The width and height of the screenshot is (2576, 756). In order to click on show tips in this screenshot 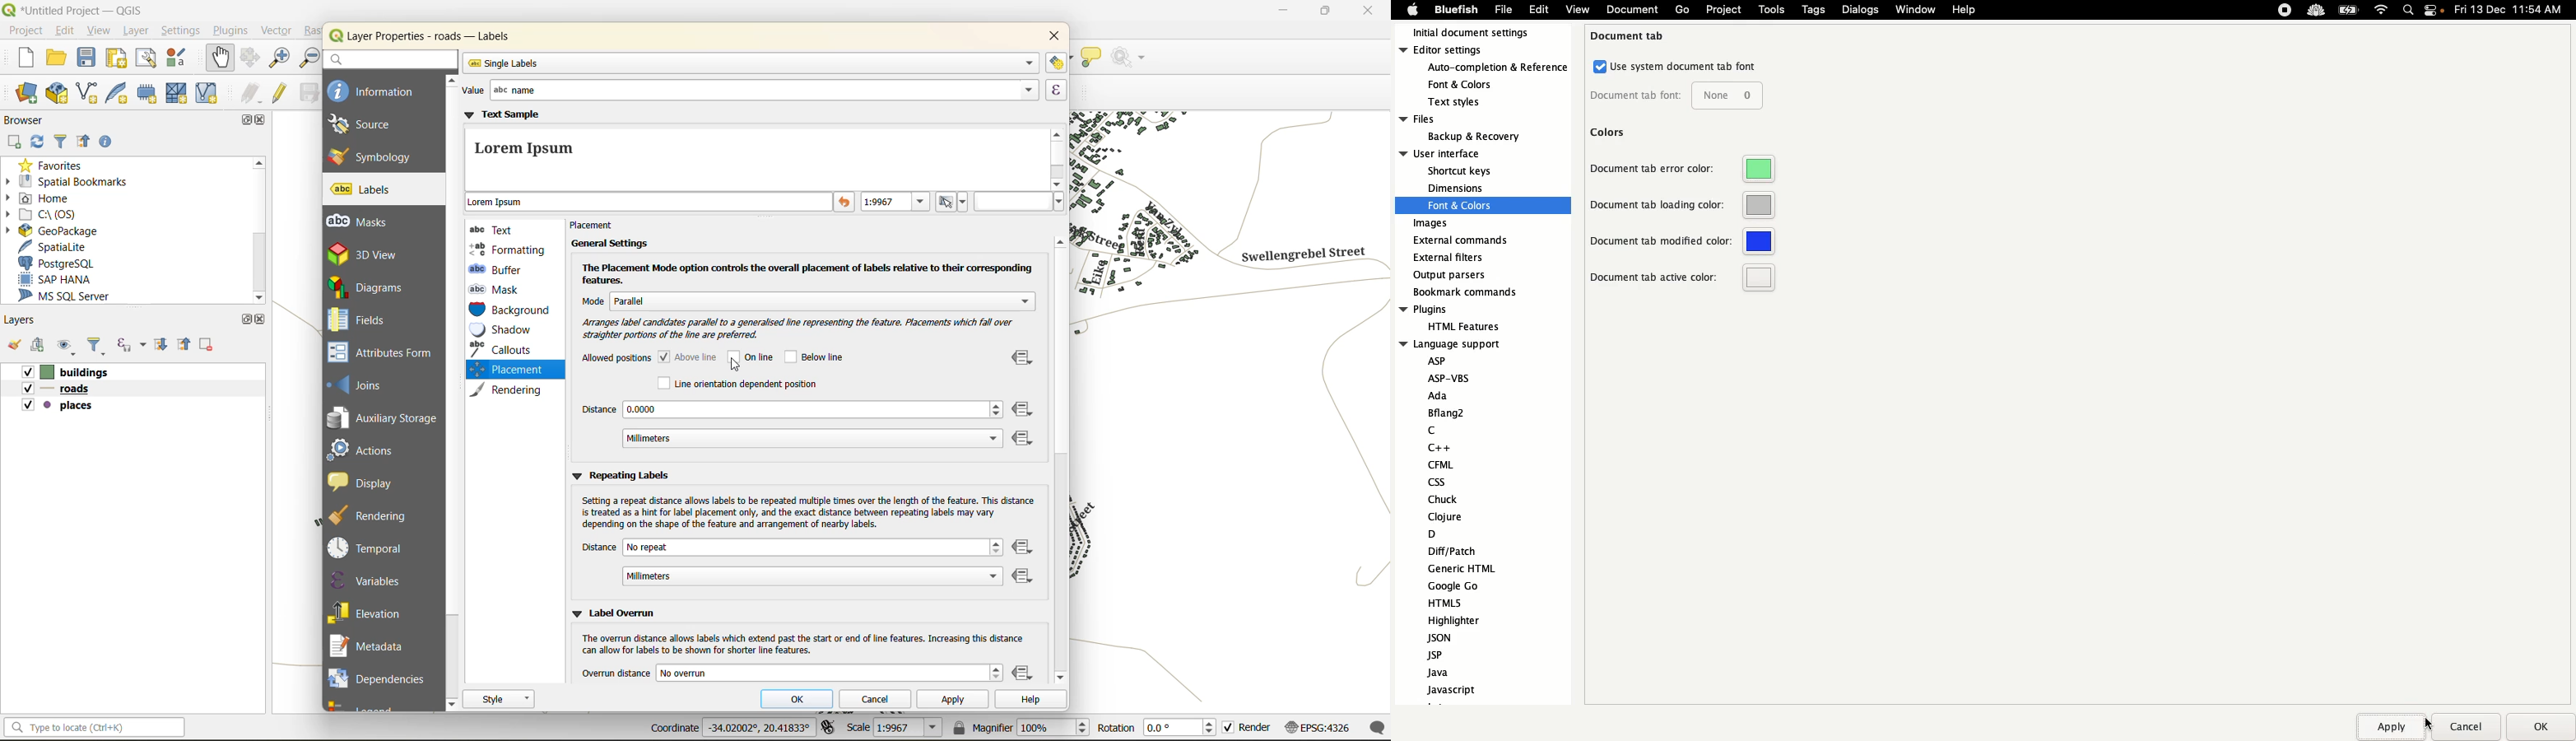, I will do `click(1092, 58)`.